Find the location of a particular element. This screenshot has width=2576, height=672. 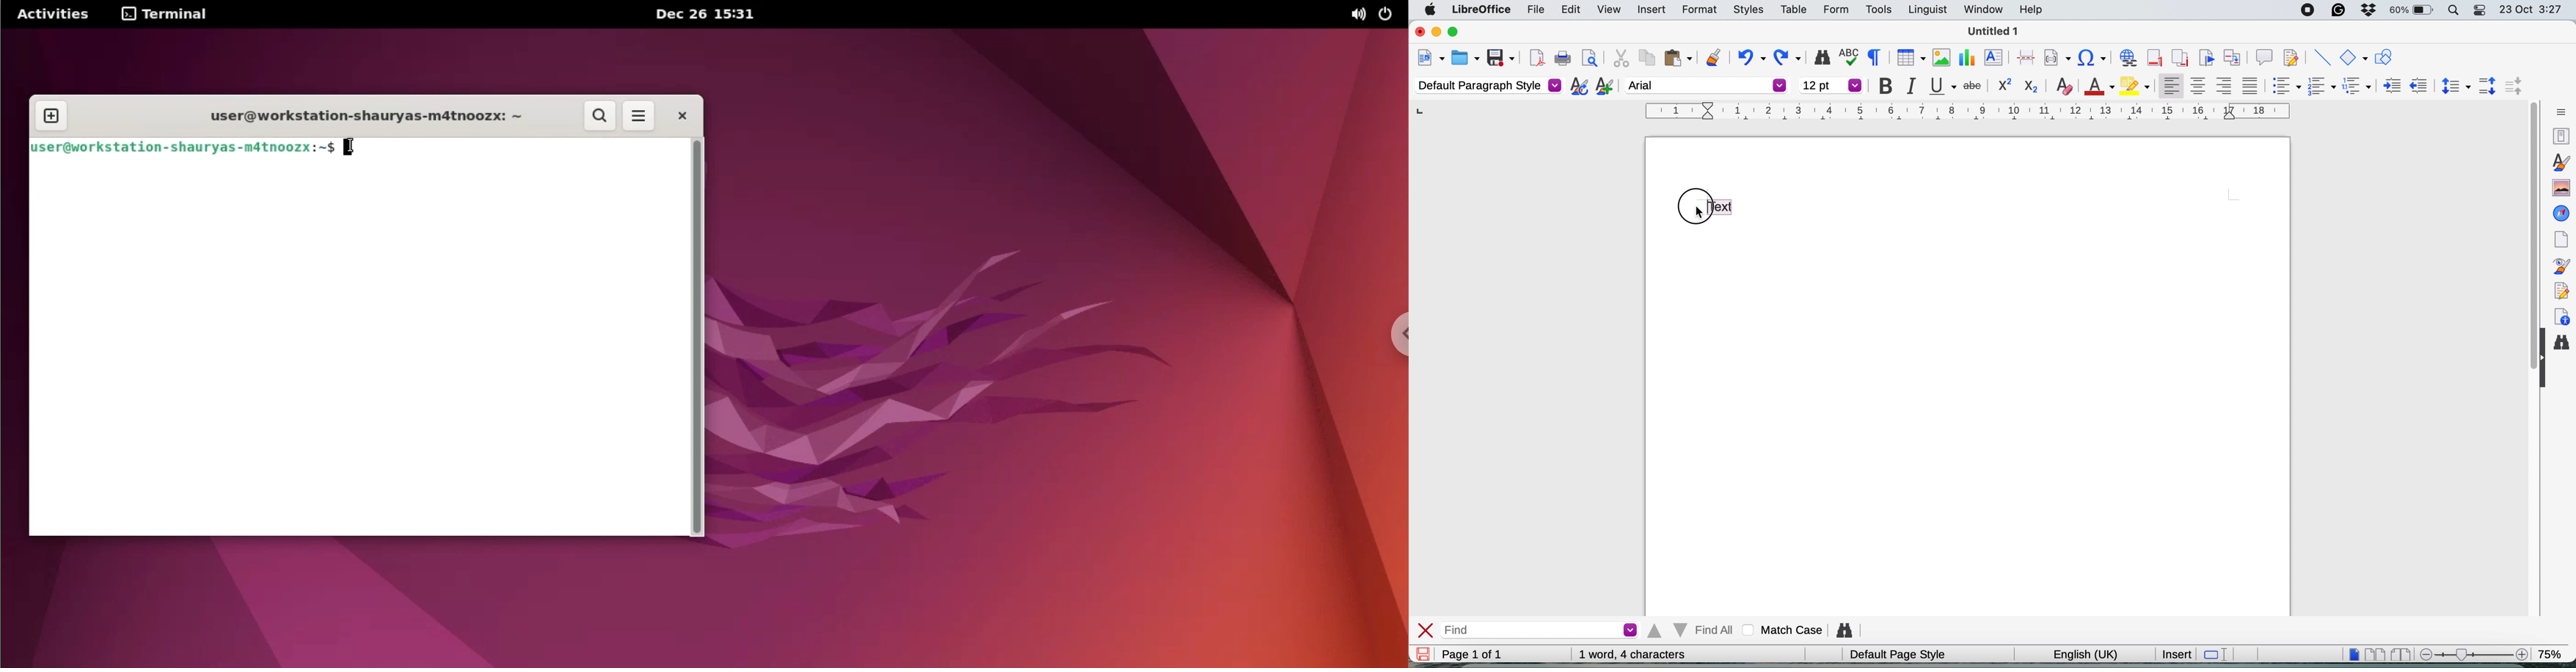

insert footnote is located at coordinates (2153, 58).